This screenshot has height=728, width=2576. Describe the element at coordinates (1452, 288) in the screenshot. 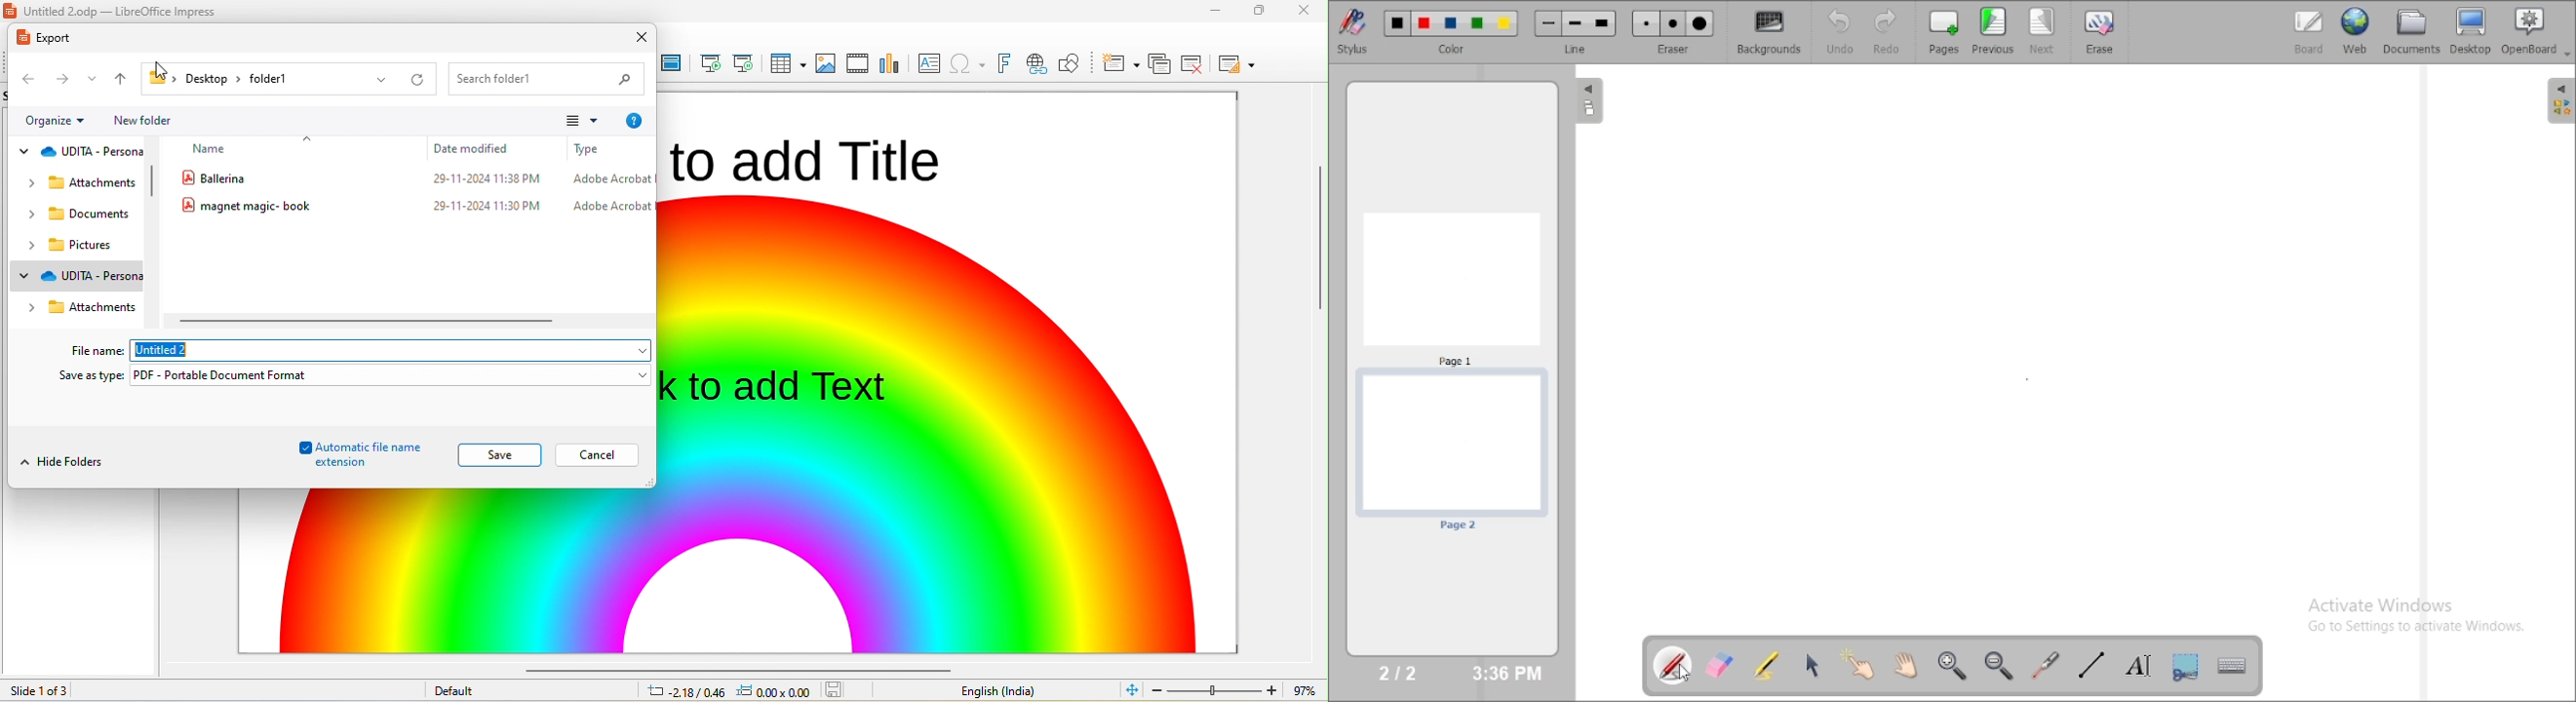

I see `Page 1` at that location.